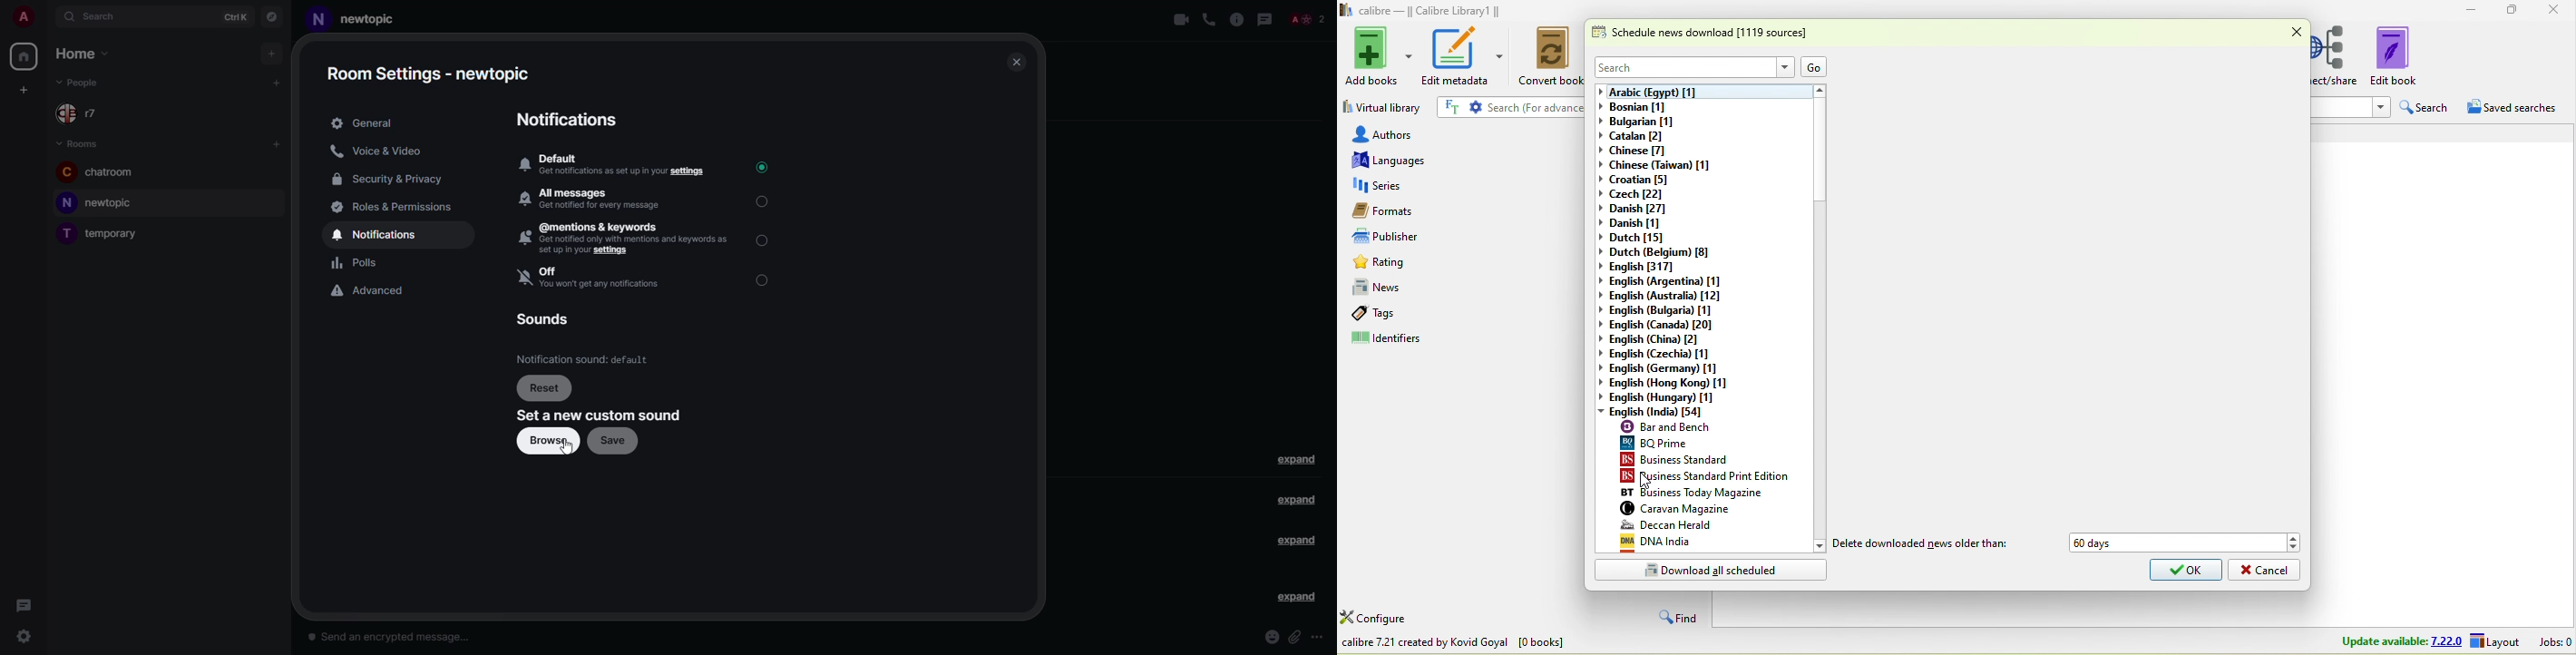  I want to click on cursor movement, so click(1651, 480).